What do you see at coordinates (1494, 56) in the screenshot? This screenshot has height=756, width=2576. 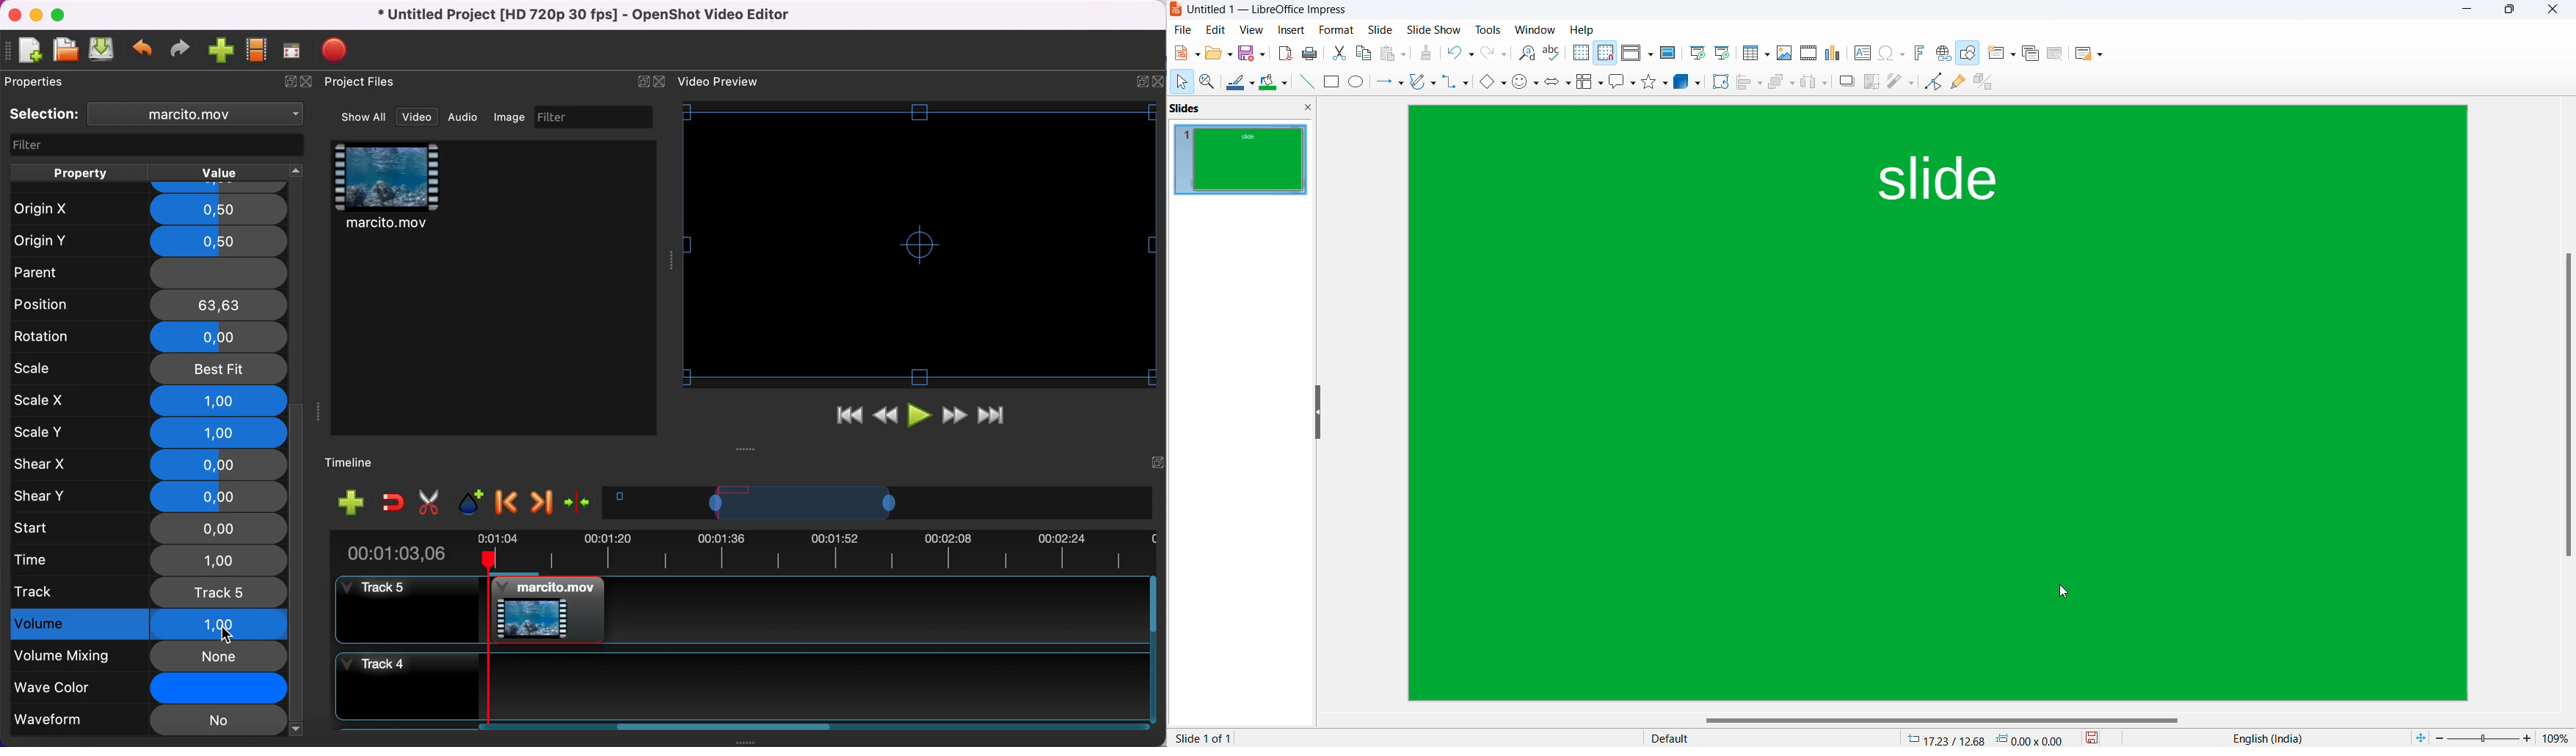 I see `redo ` at bounding box center [1494, 56].